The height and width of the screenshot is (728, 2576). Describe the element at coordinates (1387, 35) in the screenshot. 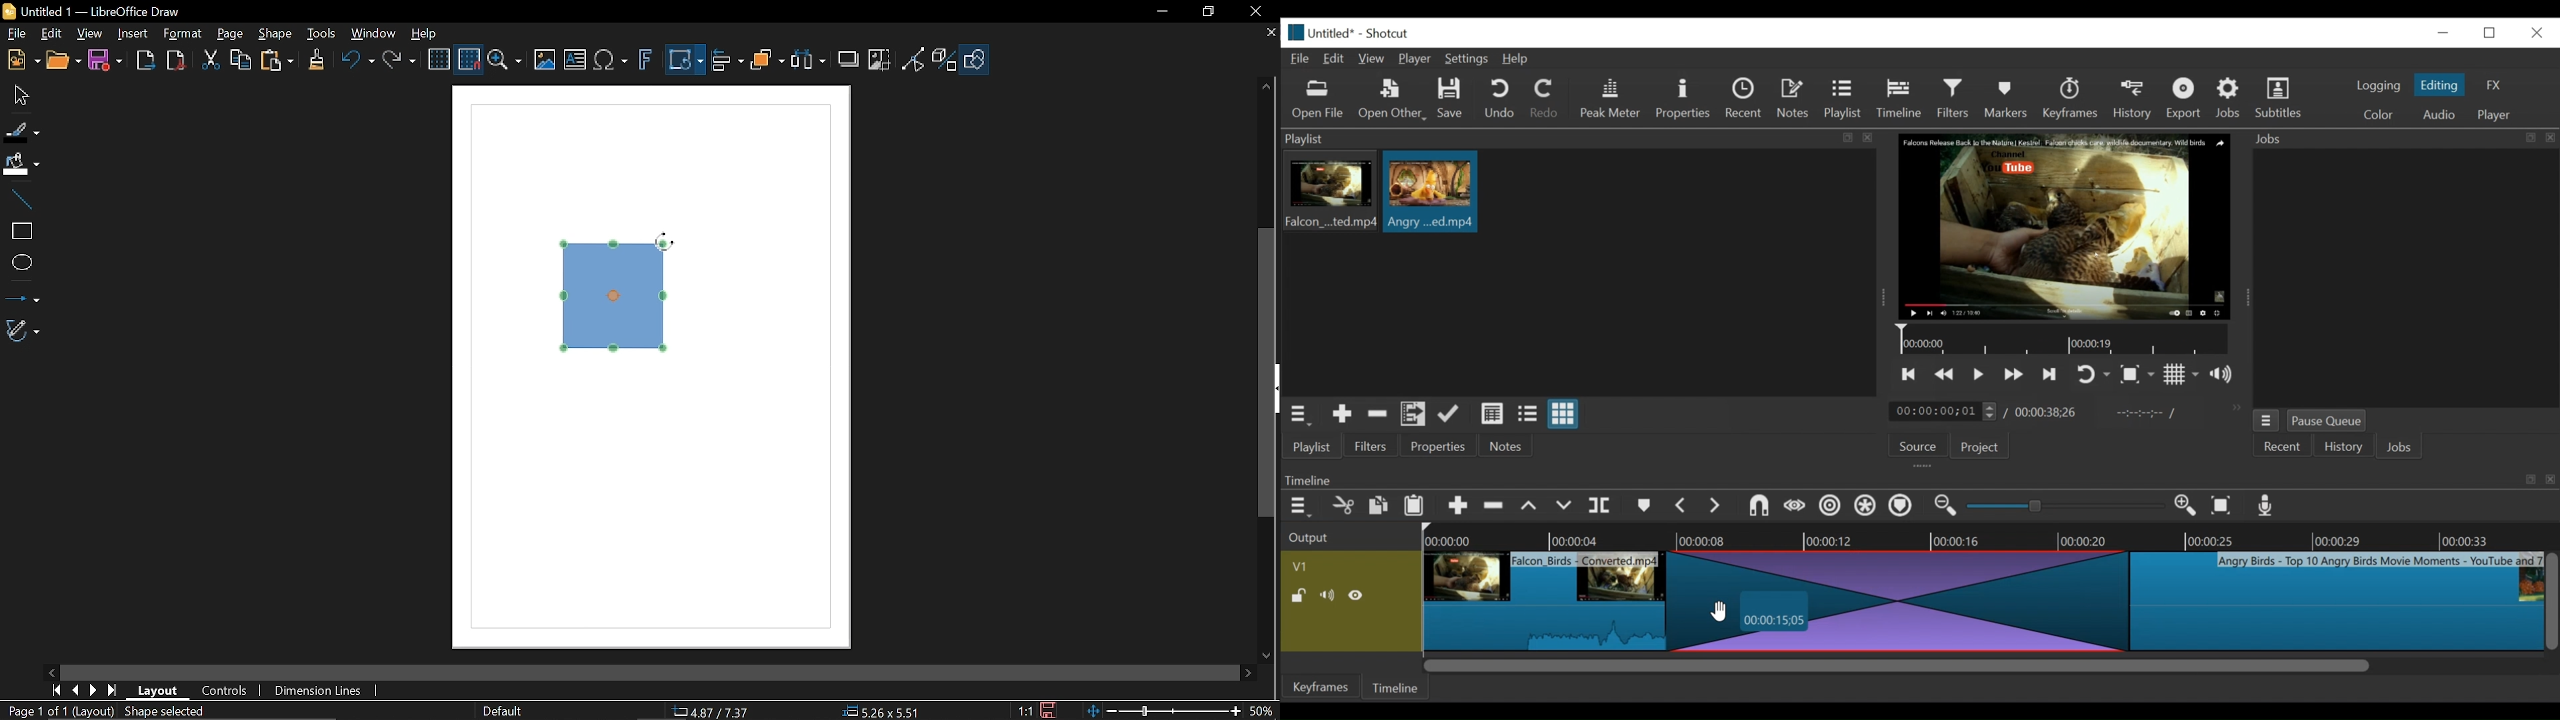

I see `Shotcut` at that location.